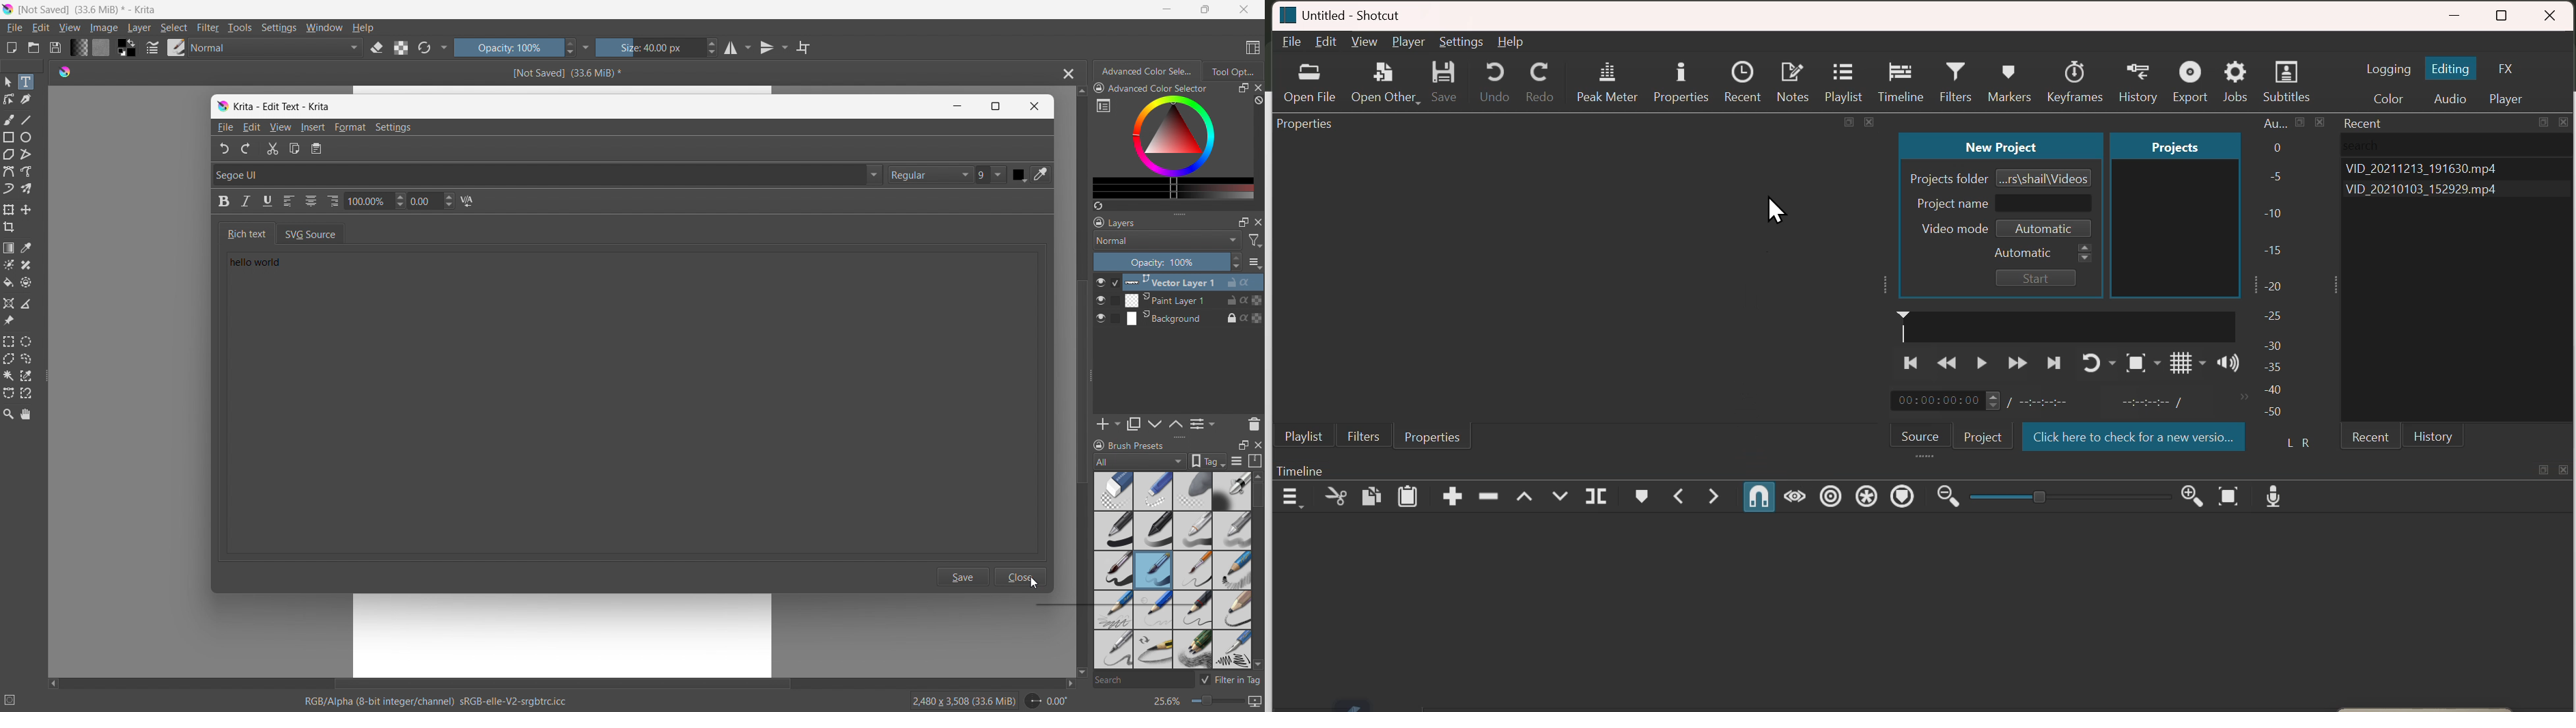  Describe the element at coordinates (561, 682) in the screenshot. I see `horizontal scrollbar` at that location.